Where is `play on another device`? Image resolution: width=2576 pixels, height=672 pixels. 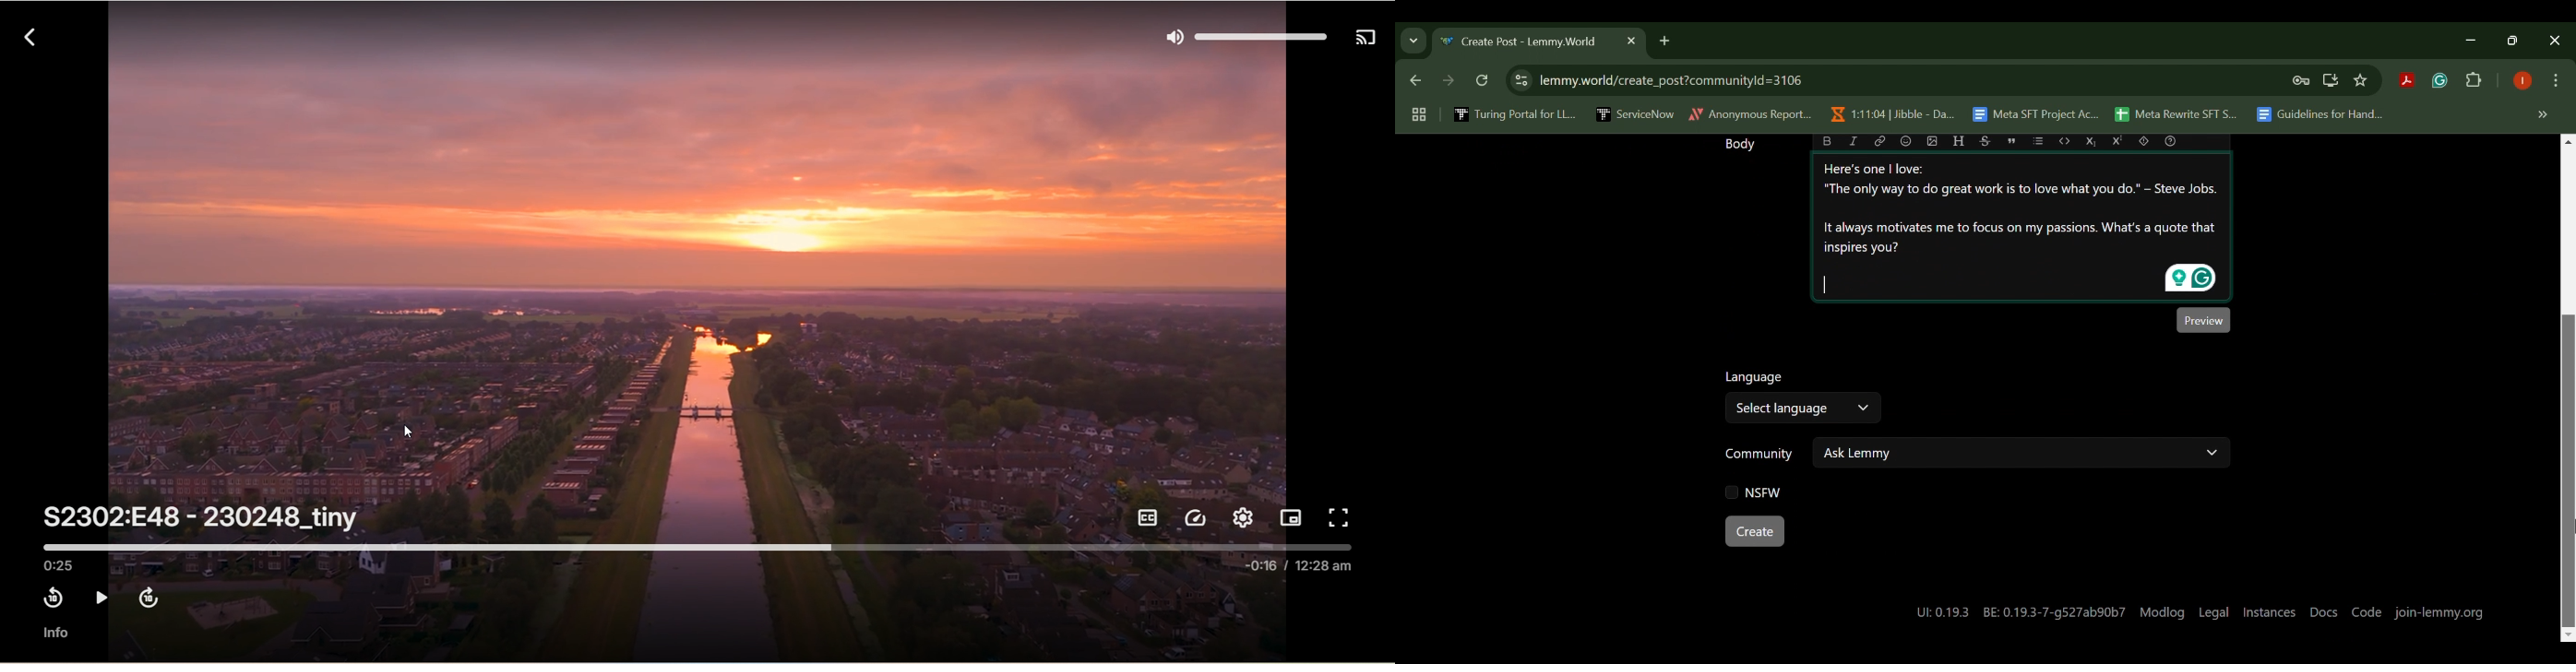
play on another device is located at coordinates (1366, 39).